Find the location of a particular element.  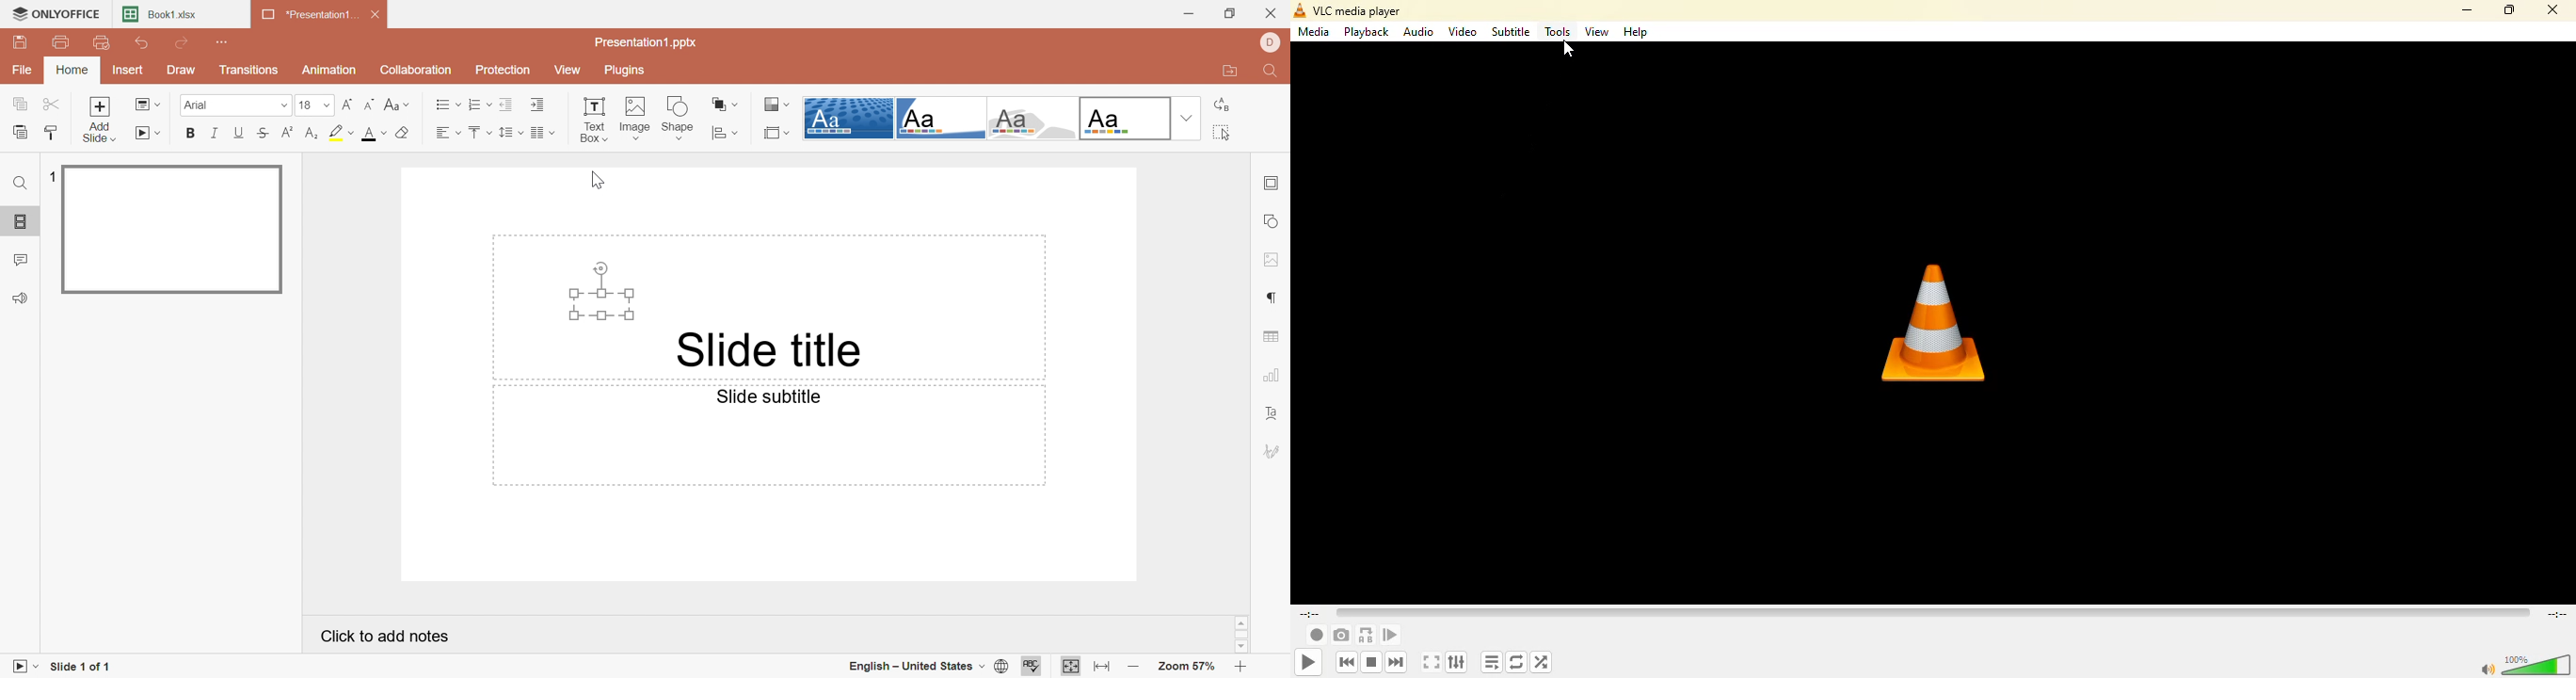

Book1.xlsx is located at coordinates (159, 13).